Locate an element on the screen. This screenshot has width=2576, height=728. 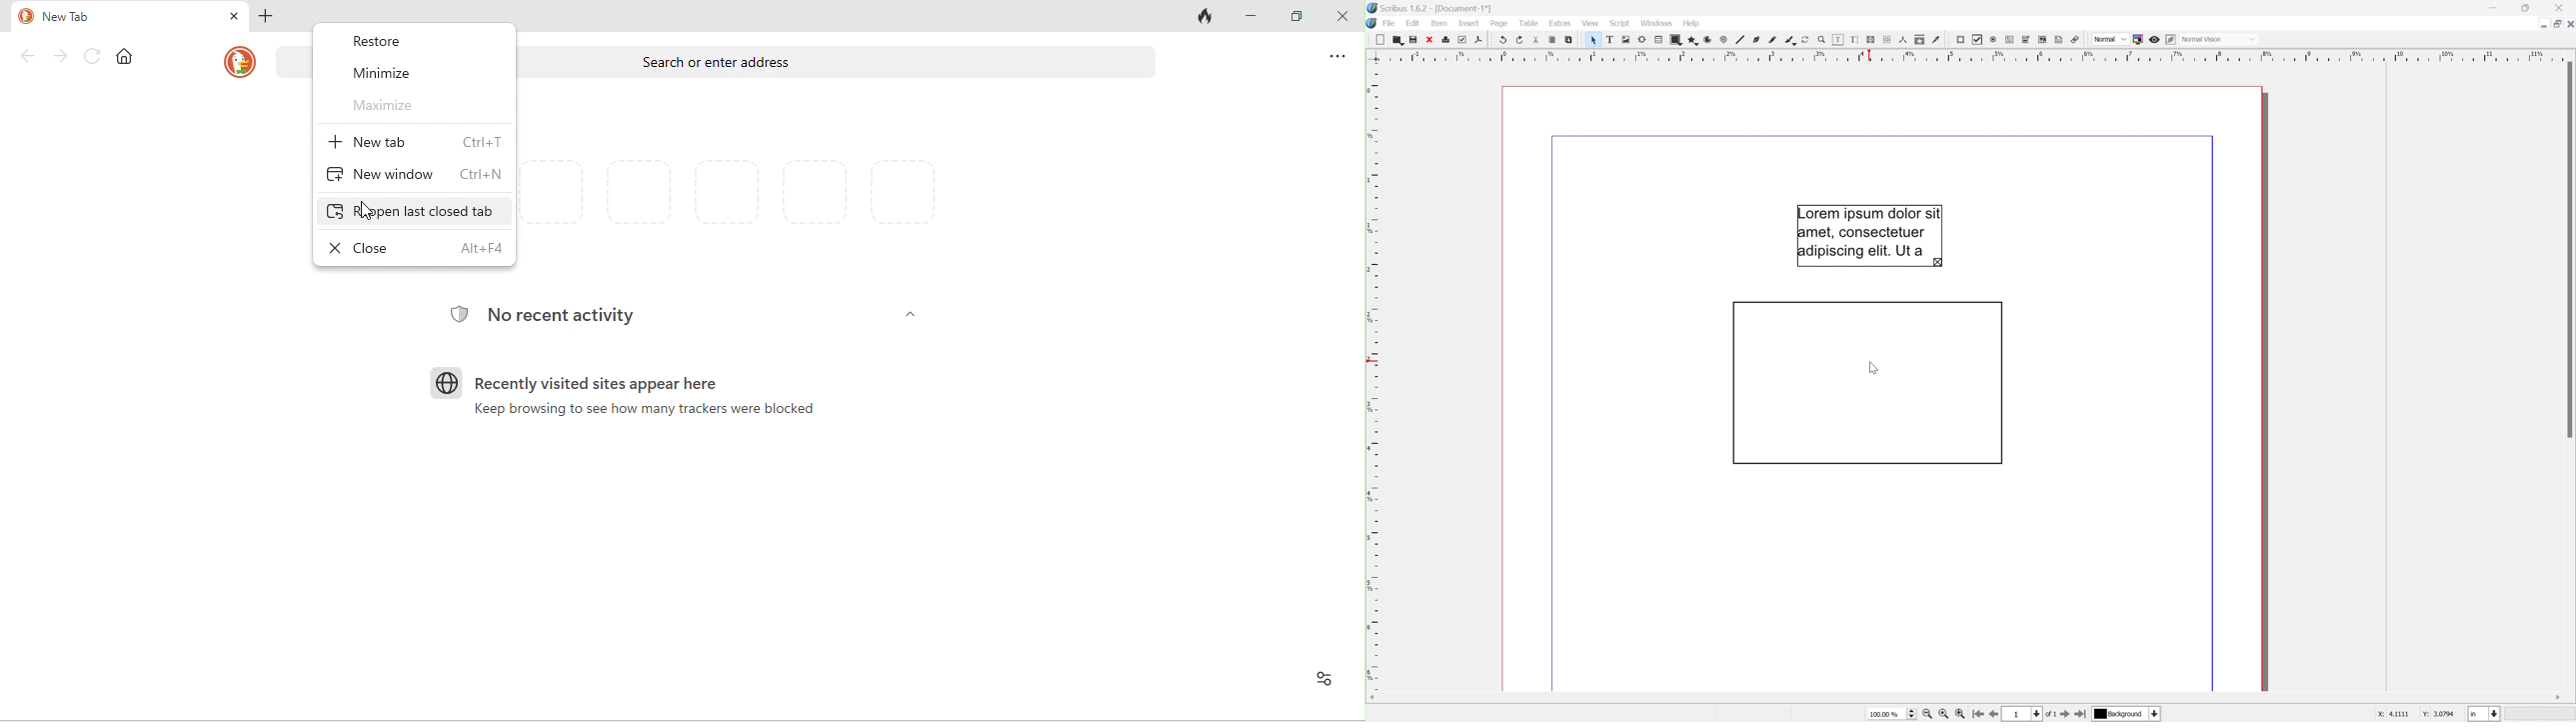
Minimize is located at coordinates (2491, 7).